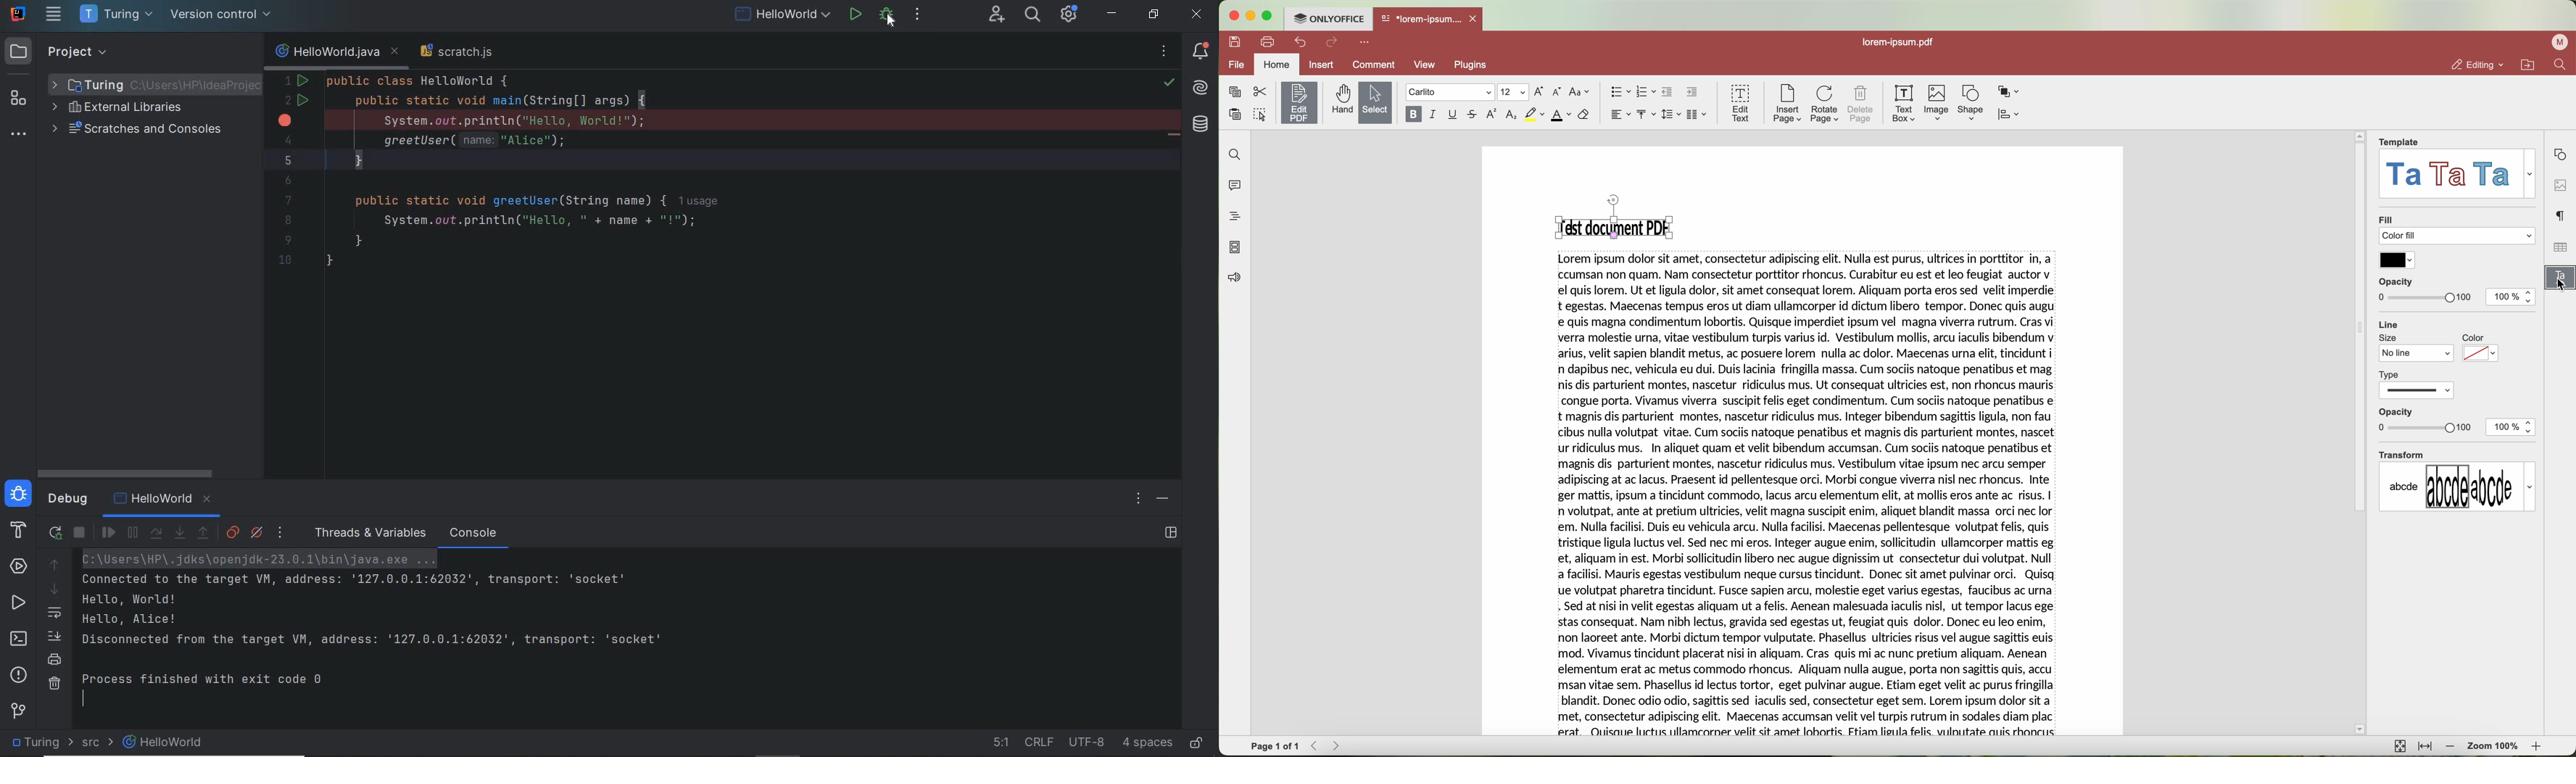  What do you see at coordinates (1298, 102) in the screenshot?
I see `edit PDF` at bounding box center [1298, 102].